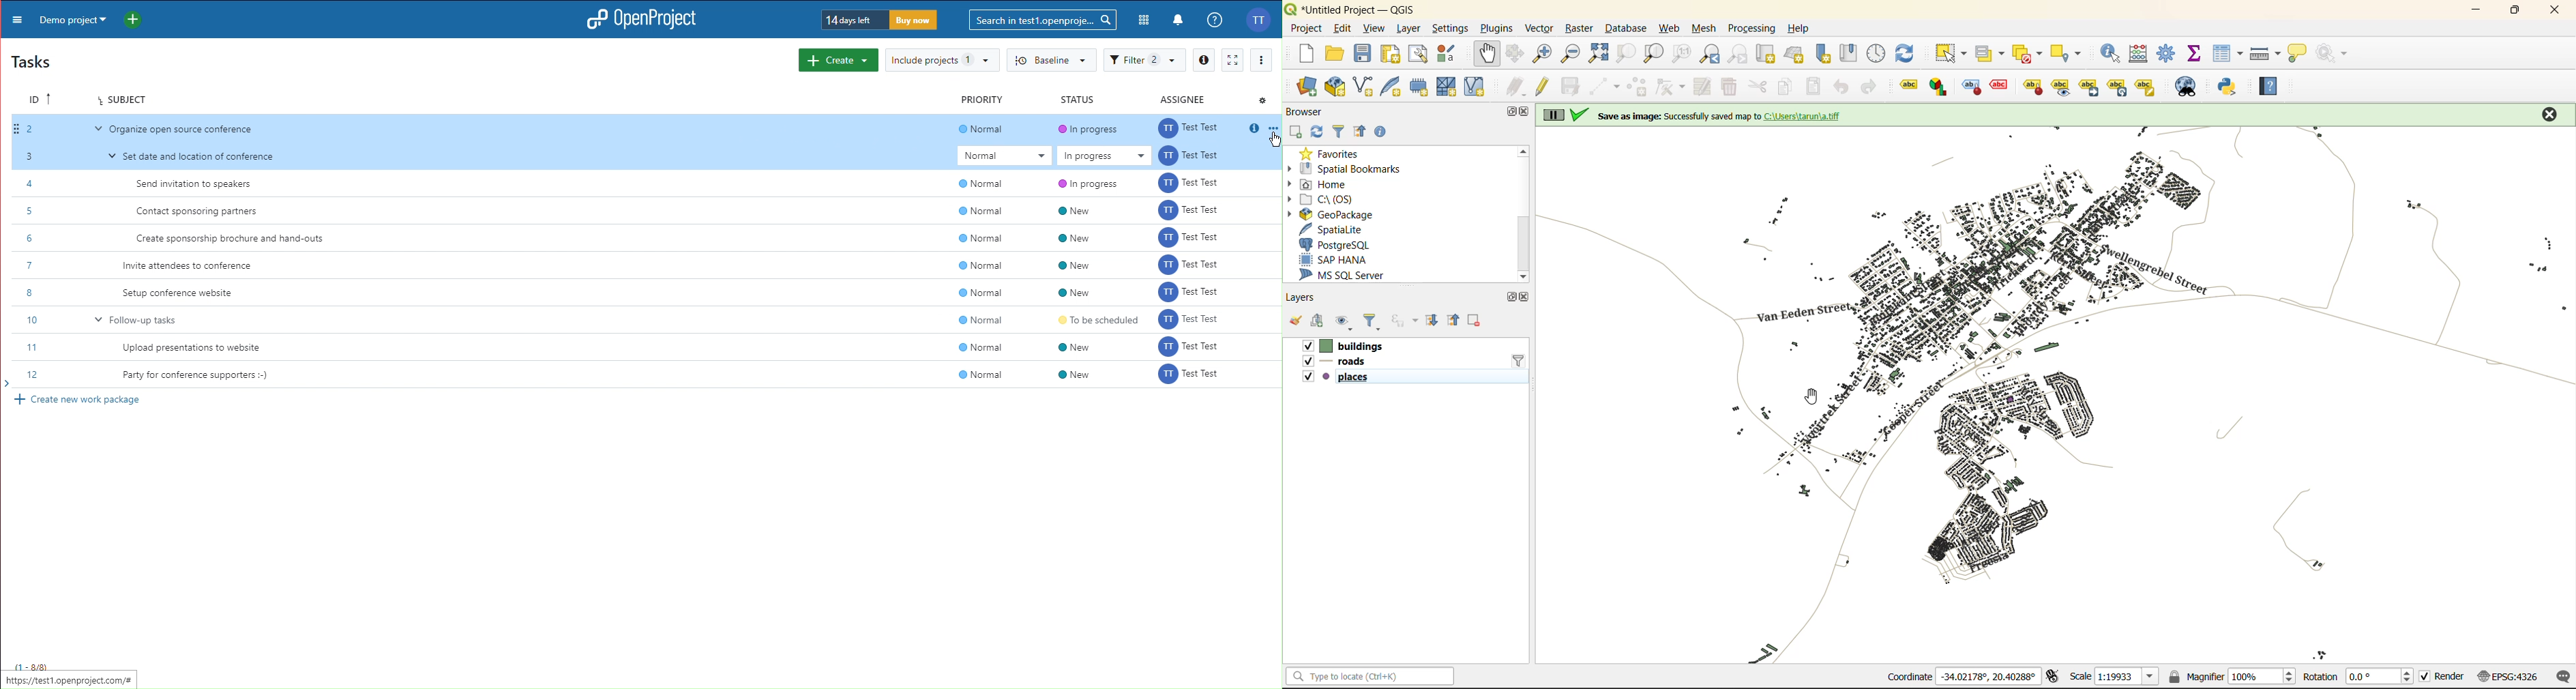 The height and width of the screenshot is (700, 2576). Describe the element at coordinates (1597, 54) in the screenshot. I see `zoom full` at that location.